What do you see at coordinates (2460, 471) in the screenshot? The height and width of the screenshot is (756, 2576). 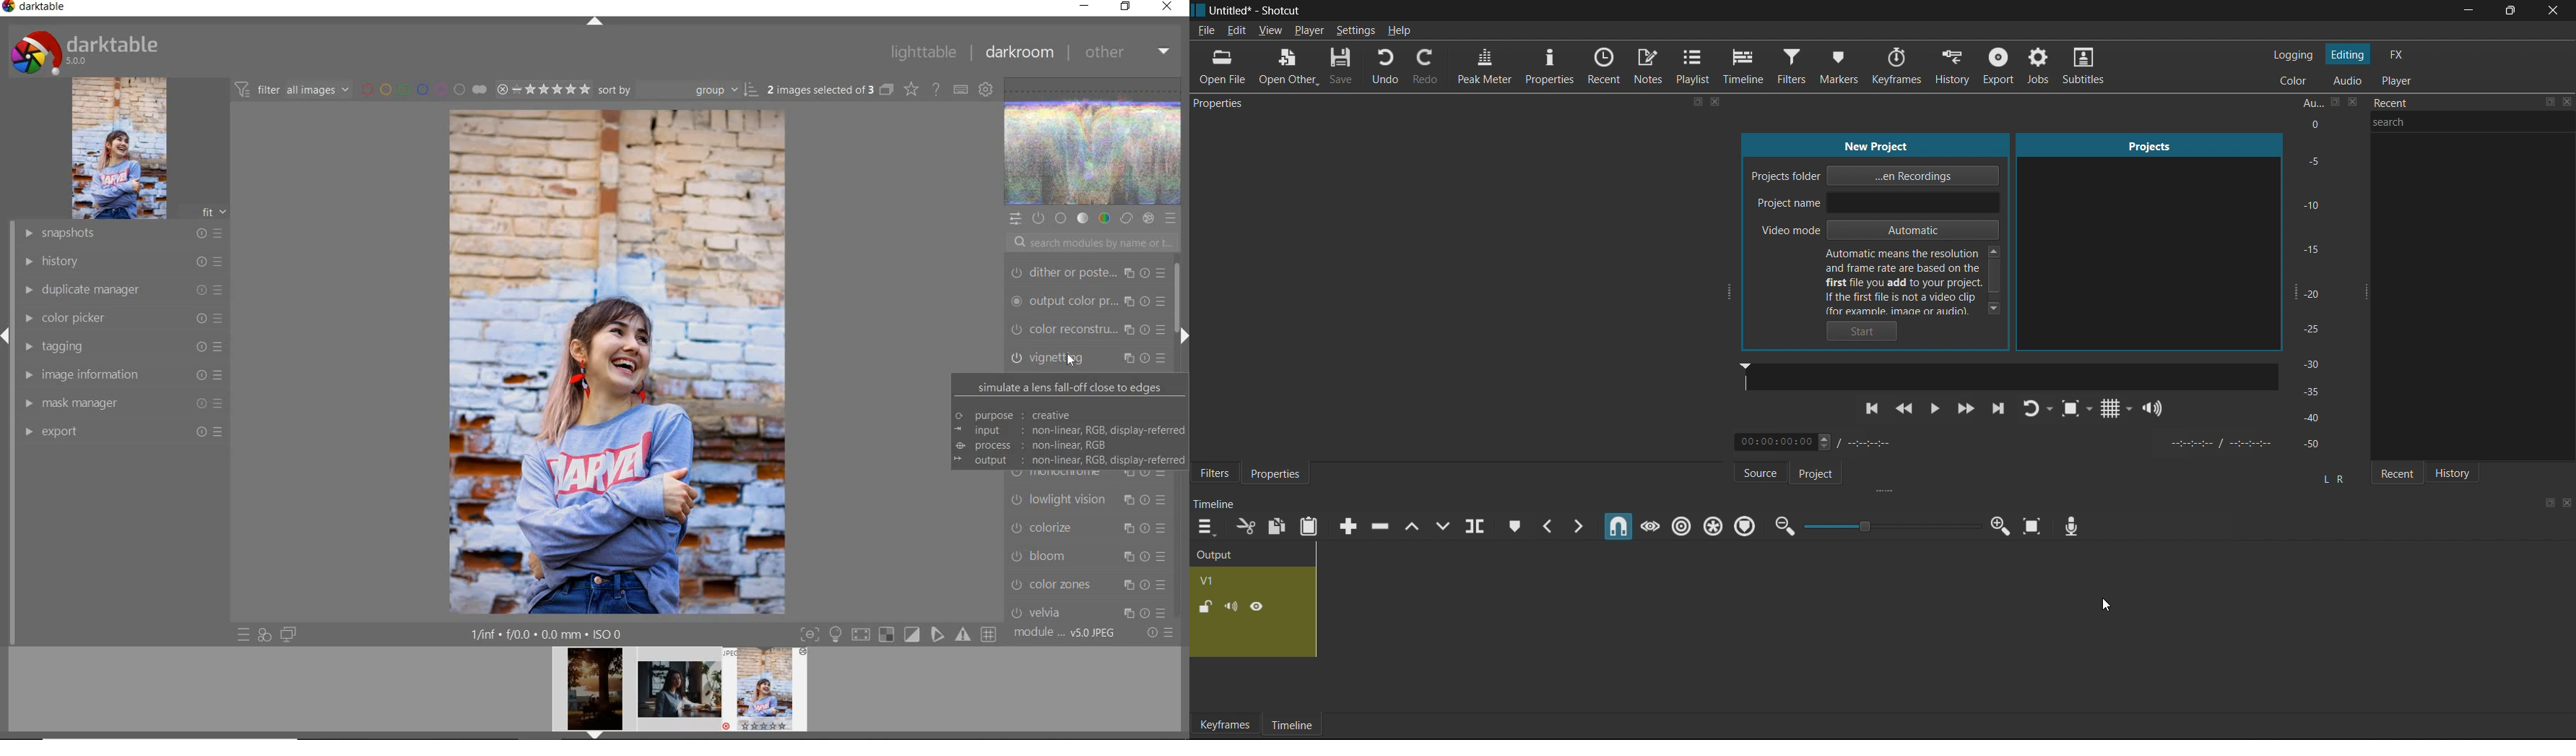 I see `History` at bounding box center [2460, 471].